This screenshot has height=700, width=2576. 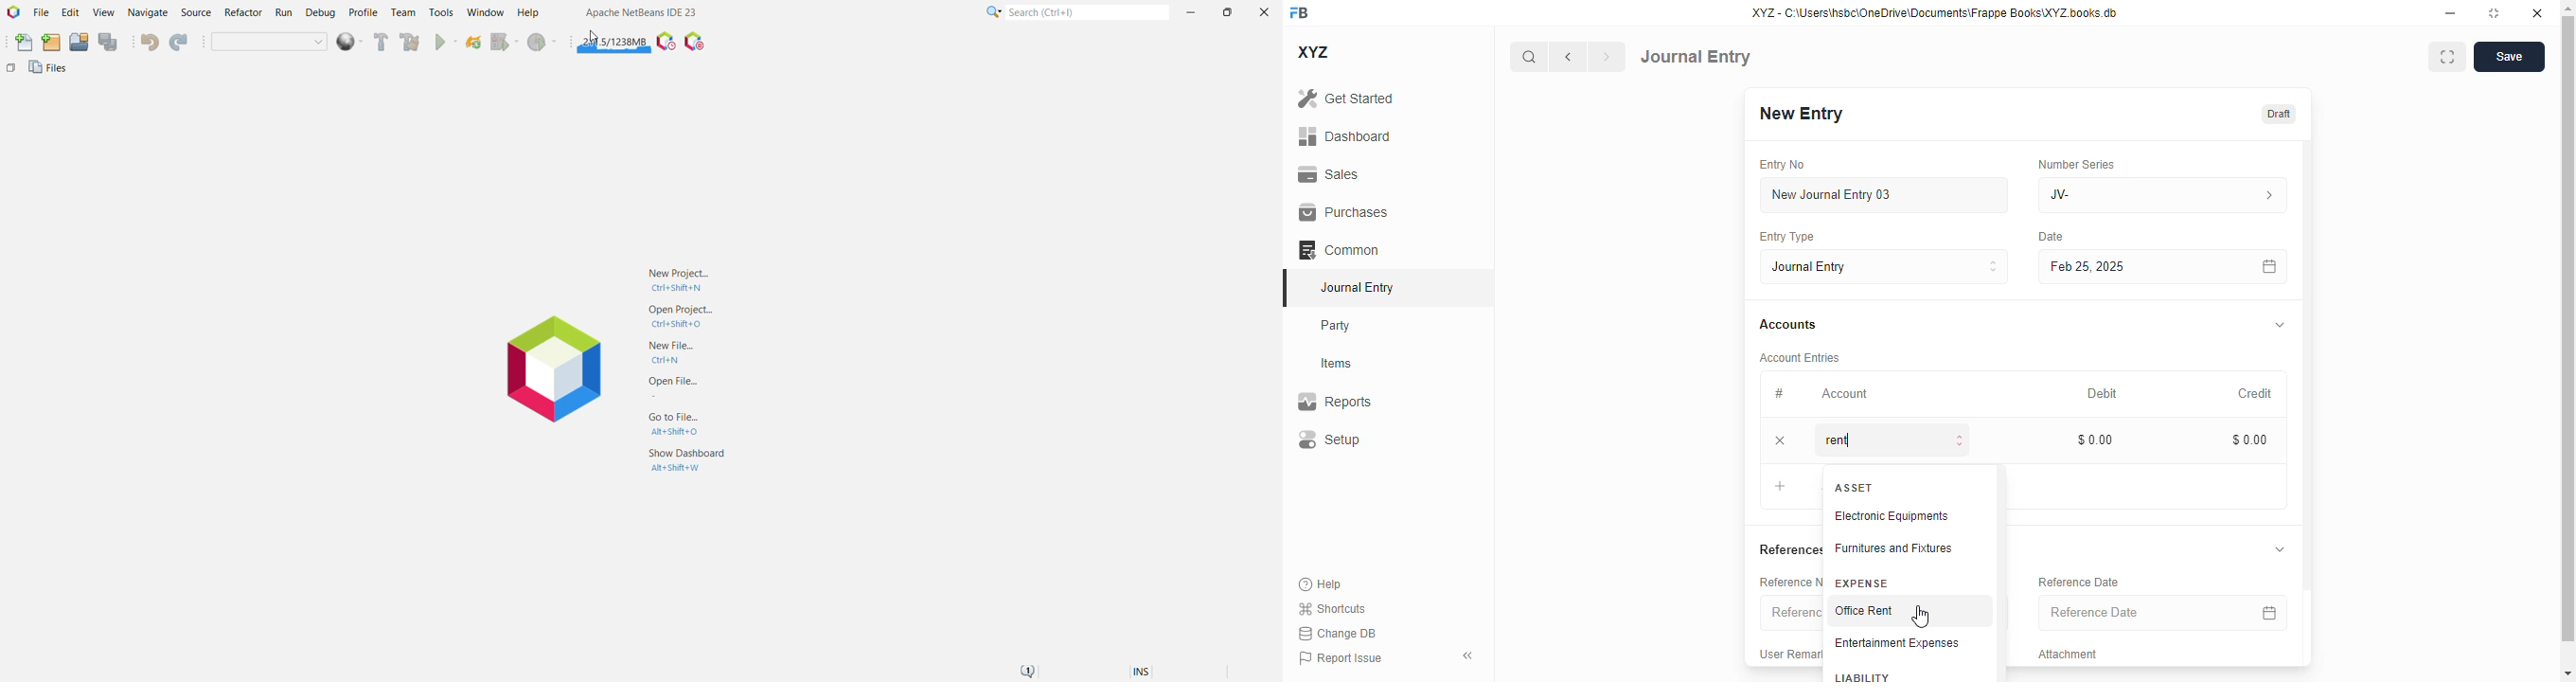 I want to click on references, so click(x=1786, y=548).